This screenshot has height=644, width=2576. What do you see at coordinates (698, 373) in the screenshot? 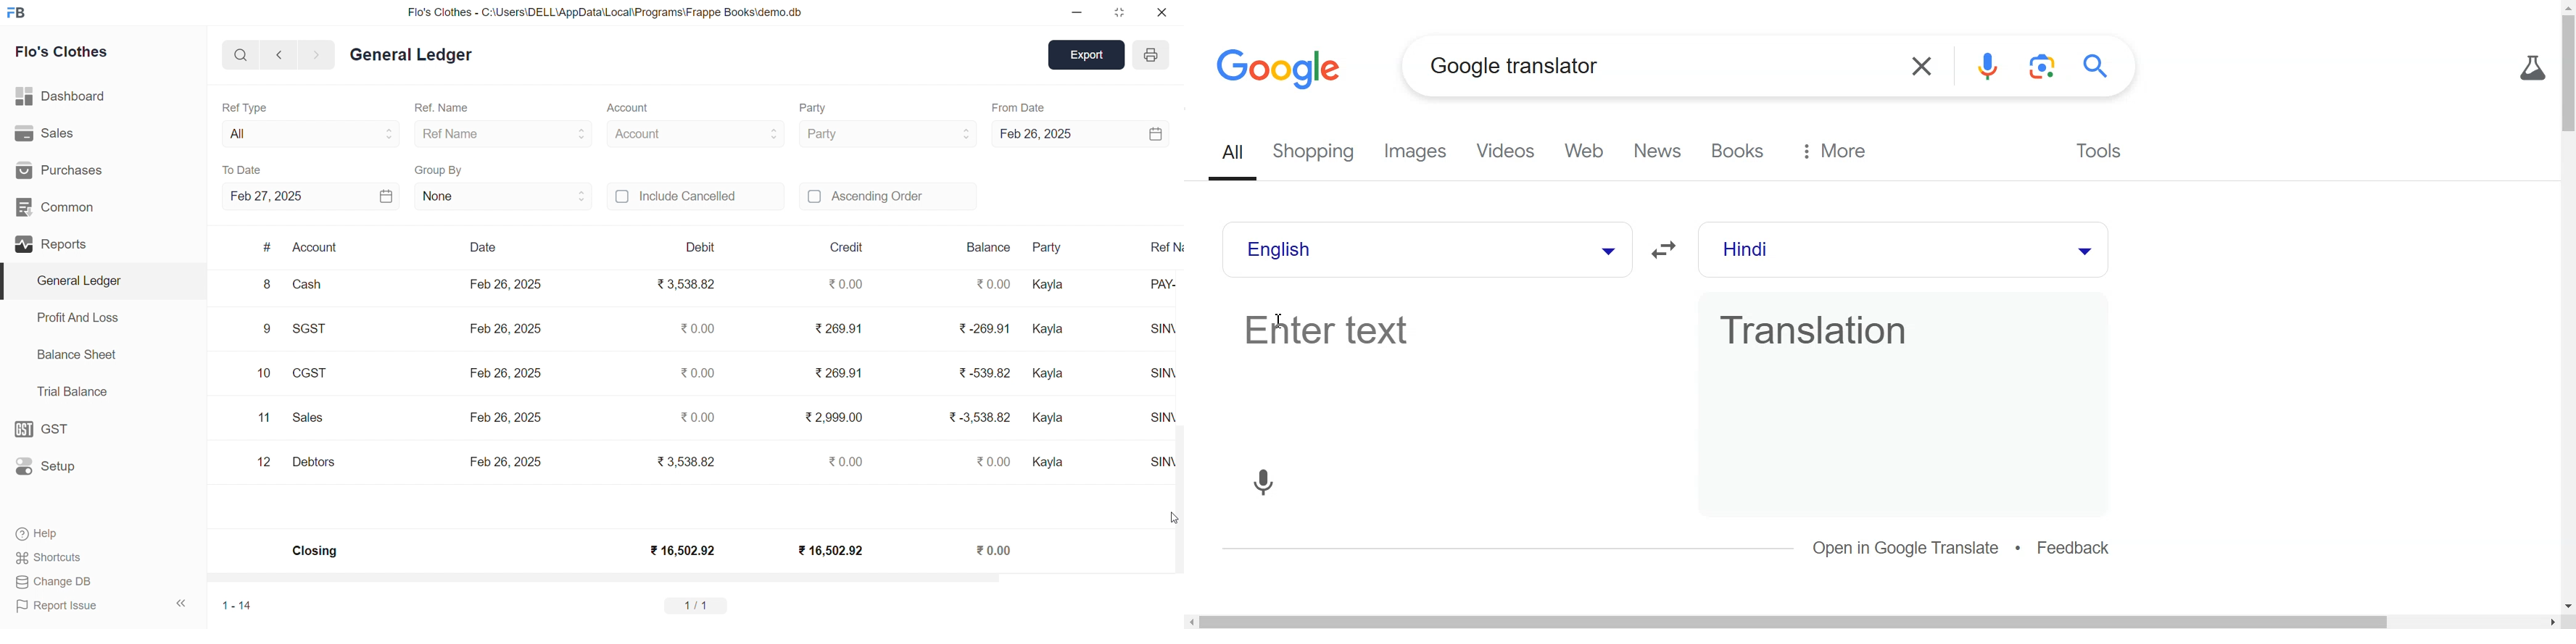
I see `₹0.00` at bounding box center [698, 373].